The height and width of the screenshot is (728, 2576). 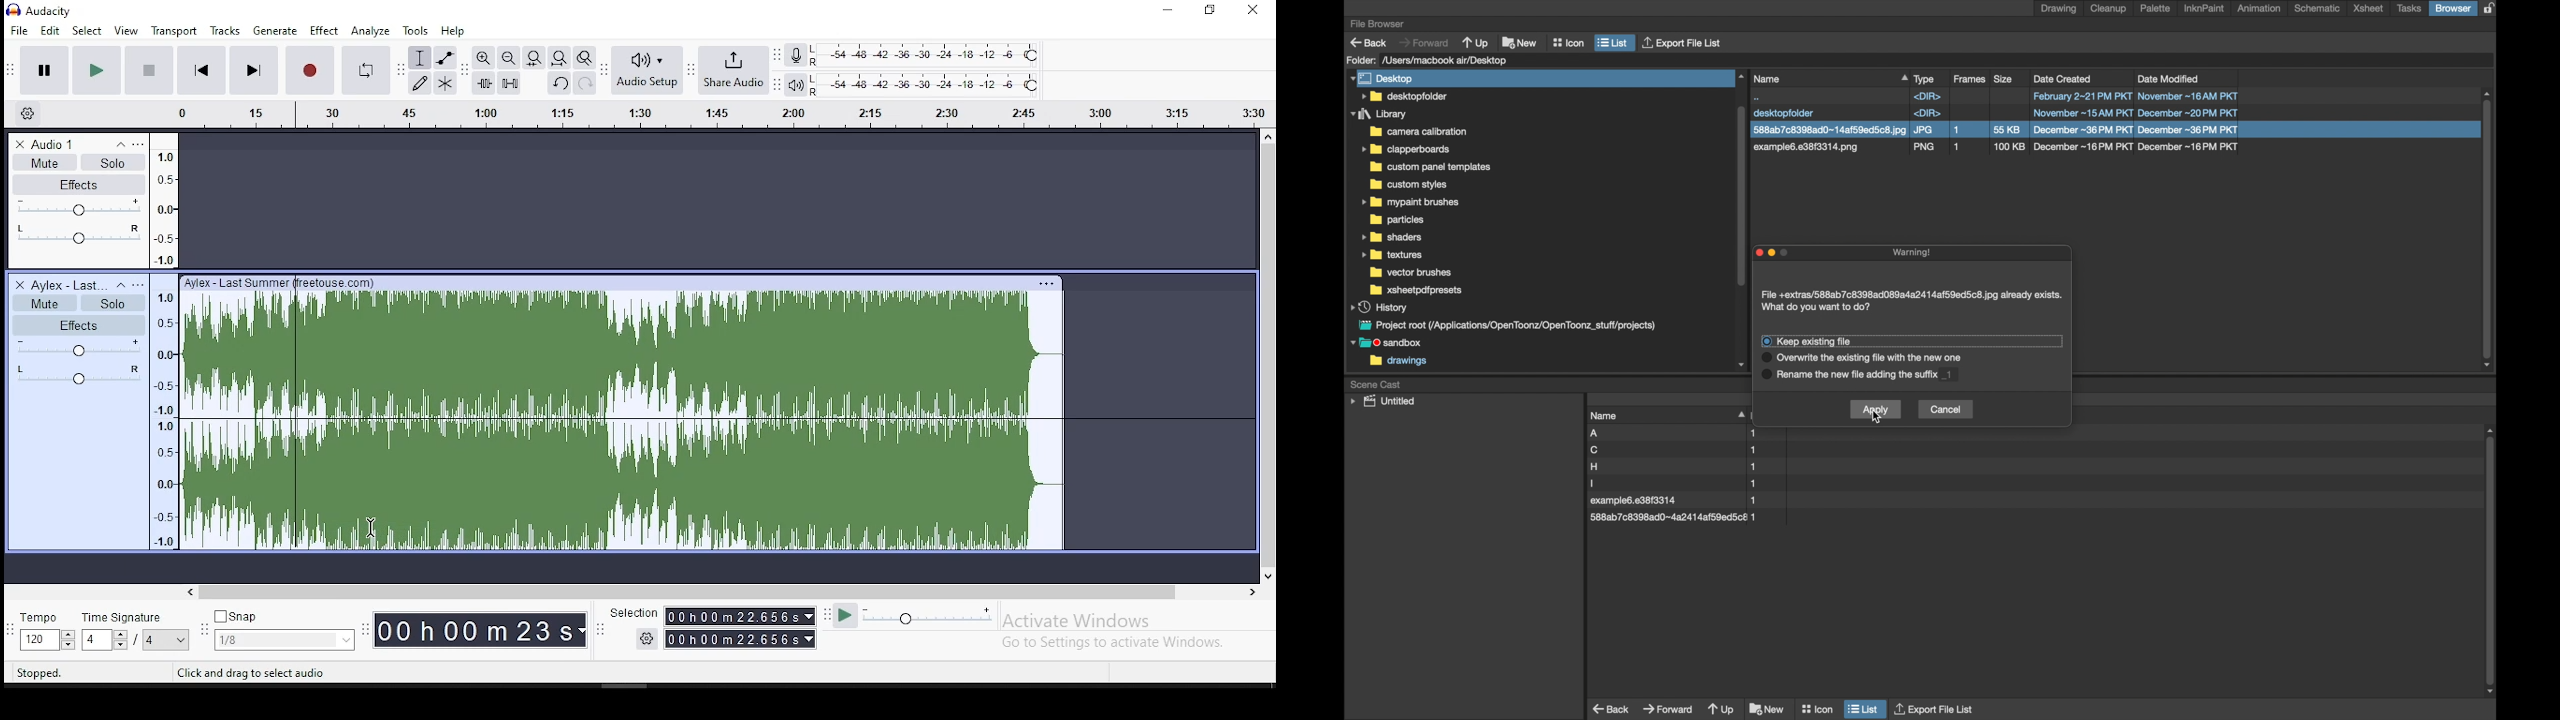 What do you see at coordinates (79, 374) in the screenshot?
I see `pan` at bounding box center [79, 374].